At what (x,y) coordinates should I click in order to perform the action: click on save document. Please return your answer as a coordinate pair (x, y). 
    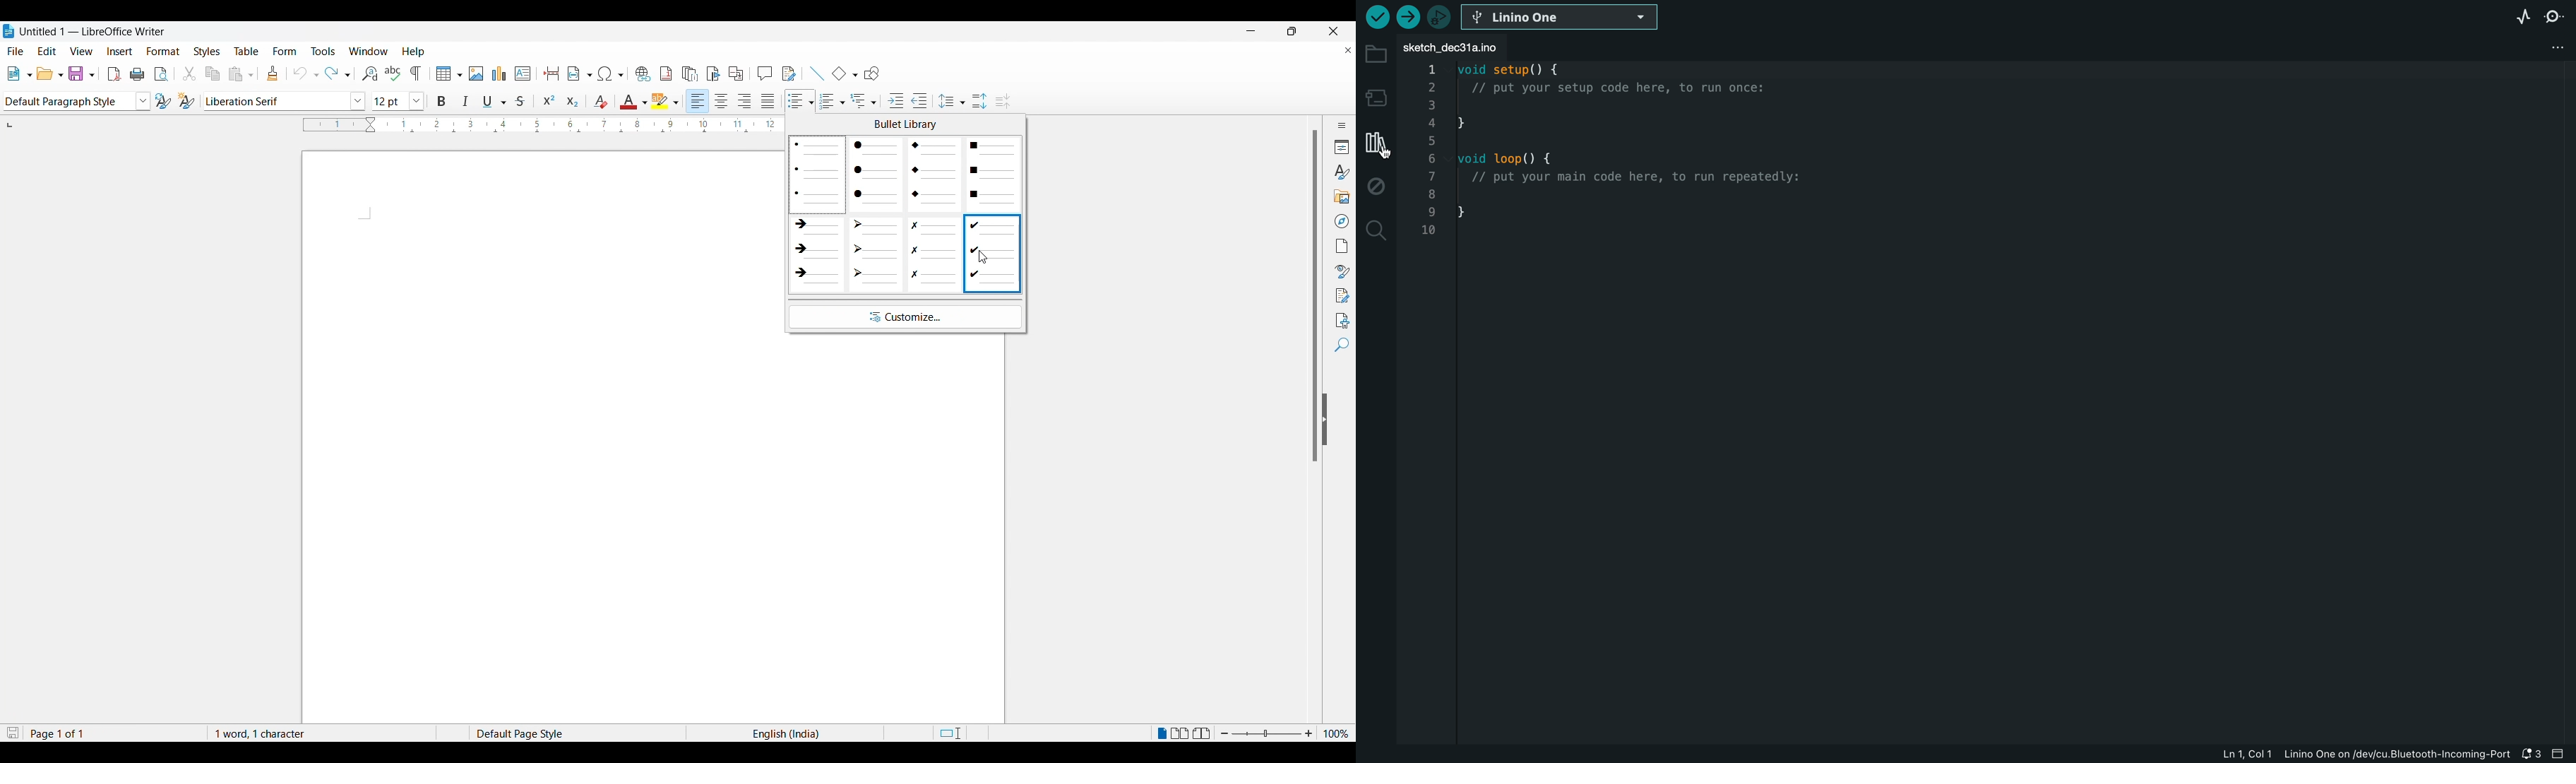
    Looking at the image, I should click on (81, 73).